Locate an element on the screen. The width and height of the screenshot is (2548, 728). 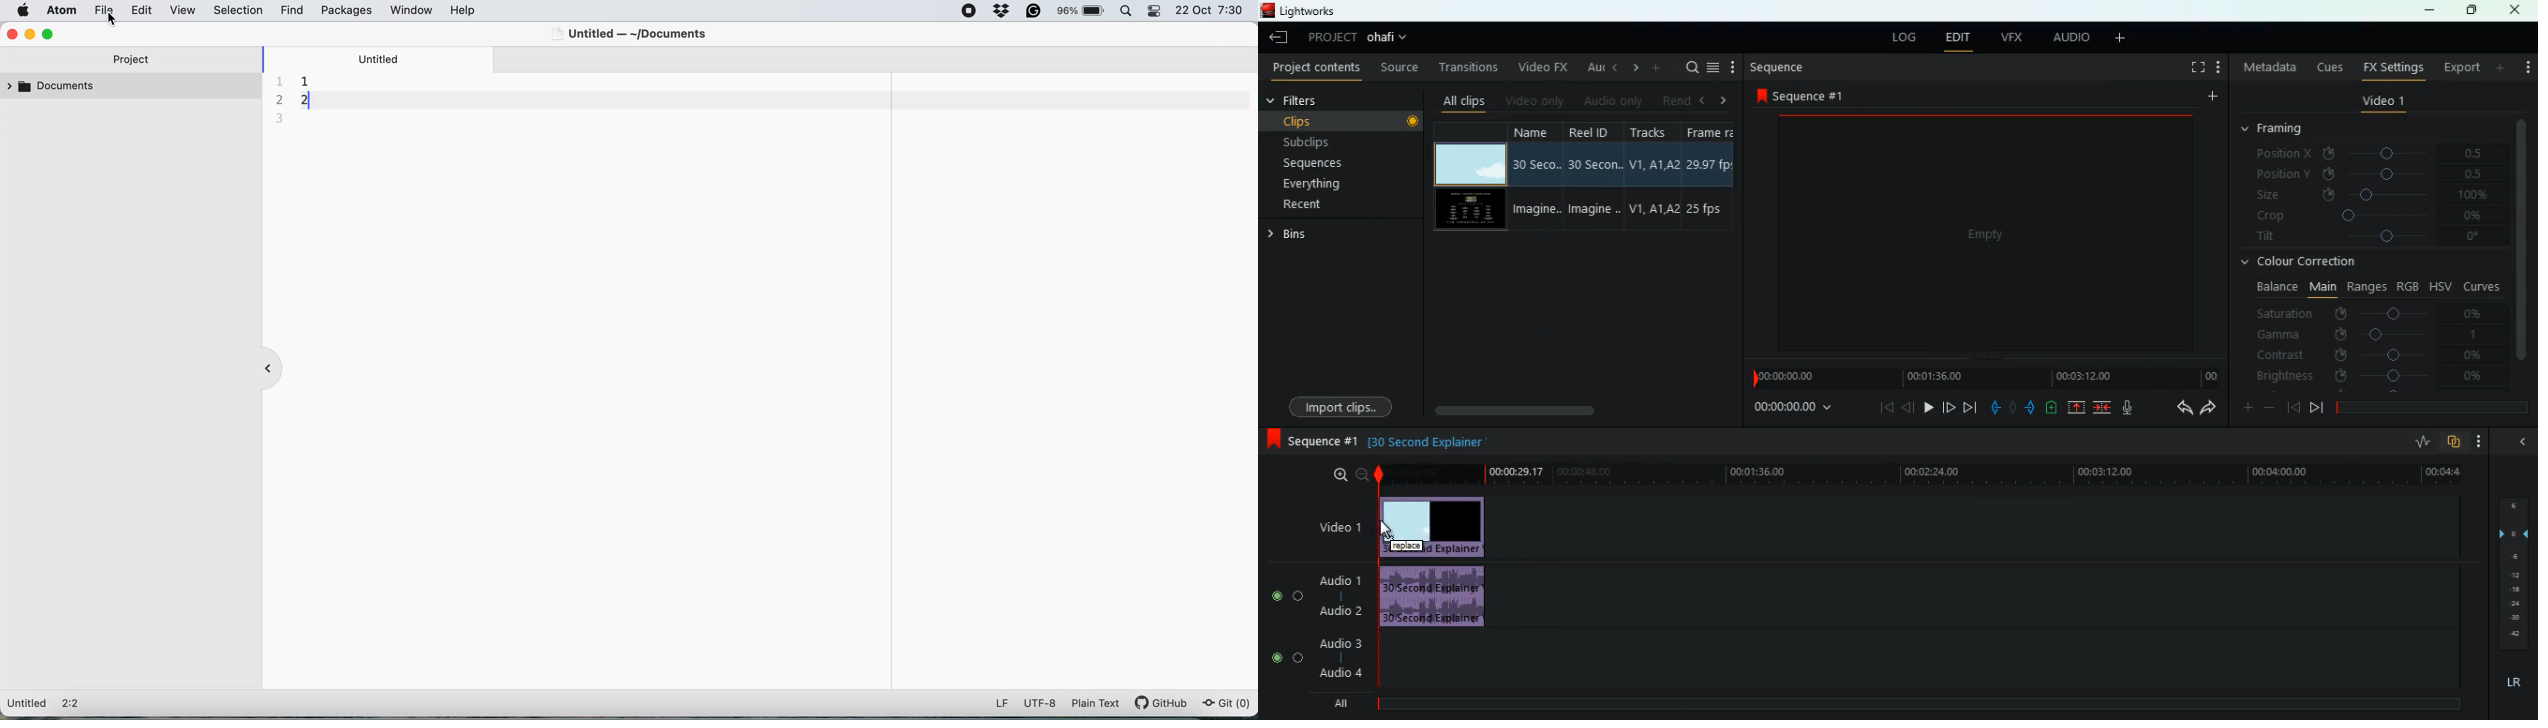
contrast is located at coordinates (2371, 354).